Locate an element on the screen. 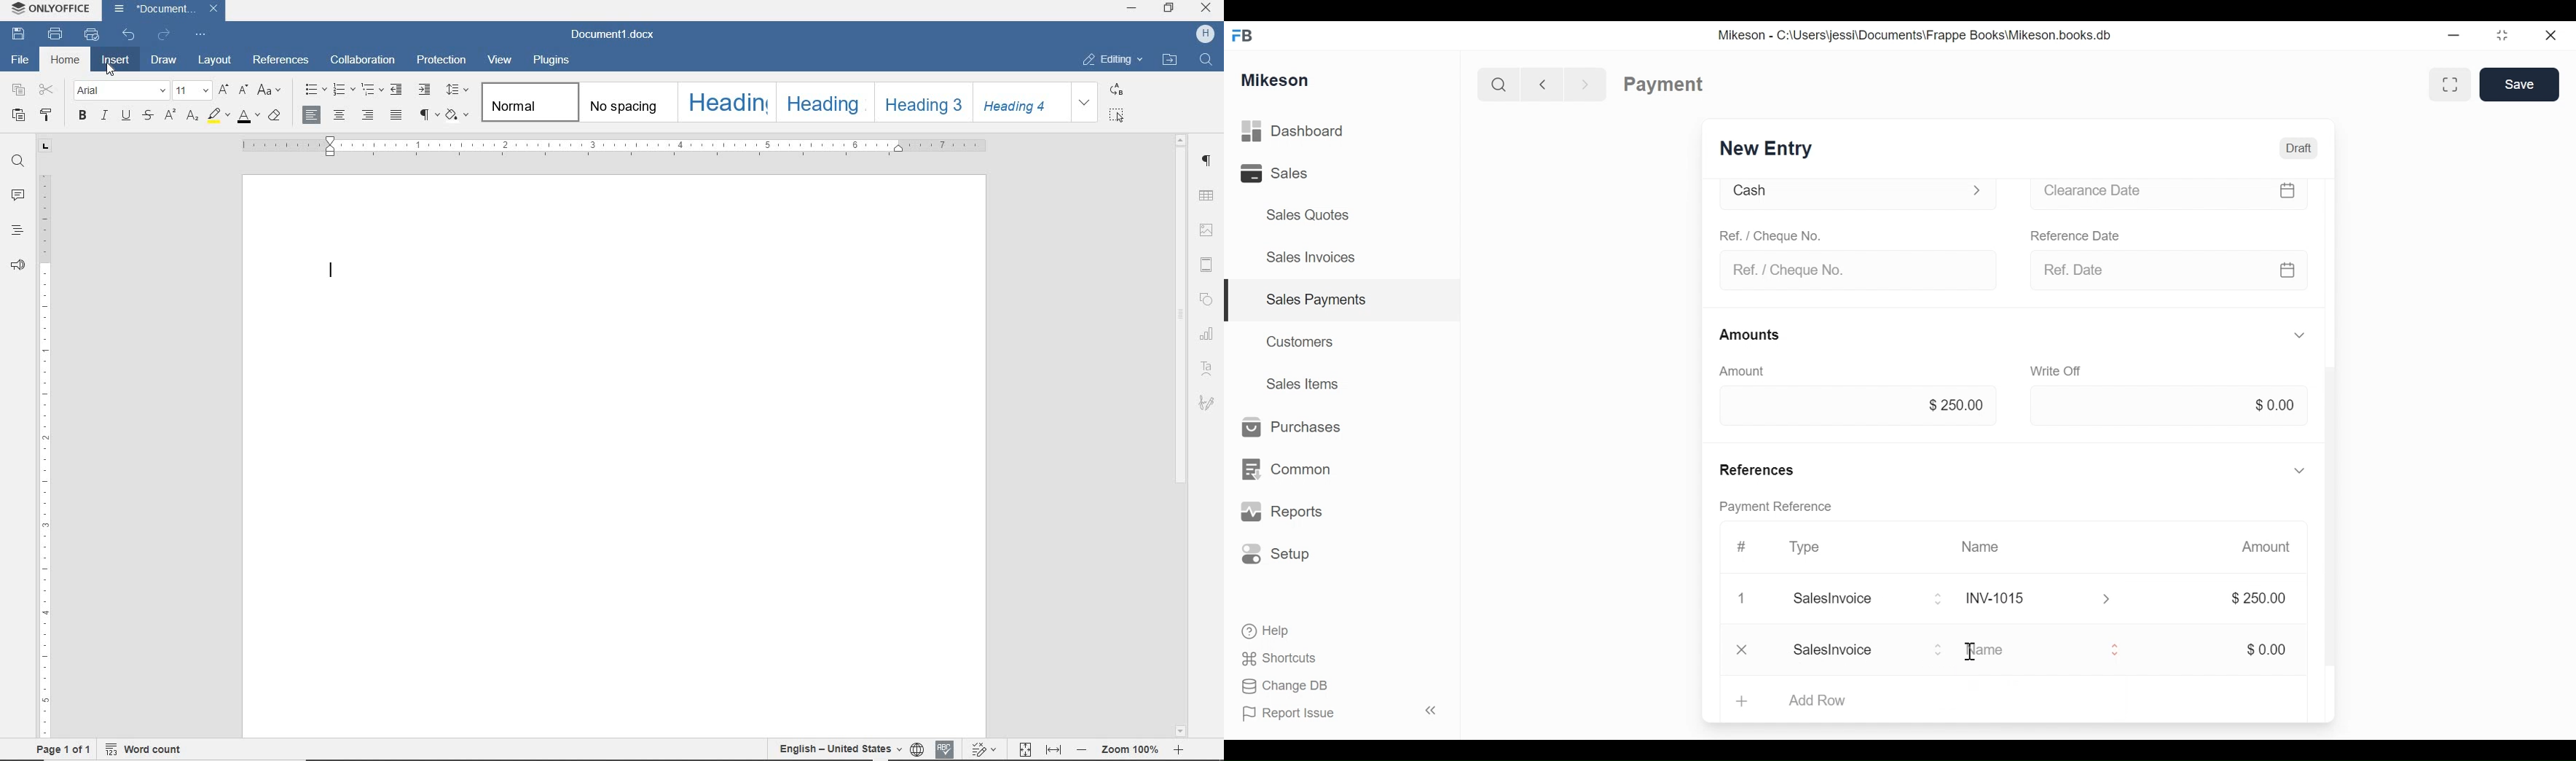 Image resolution: width=2576 pixels, height=784 pixels. paste is located at coordinates (17, 117).